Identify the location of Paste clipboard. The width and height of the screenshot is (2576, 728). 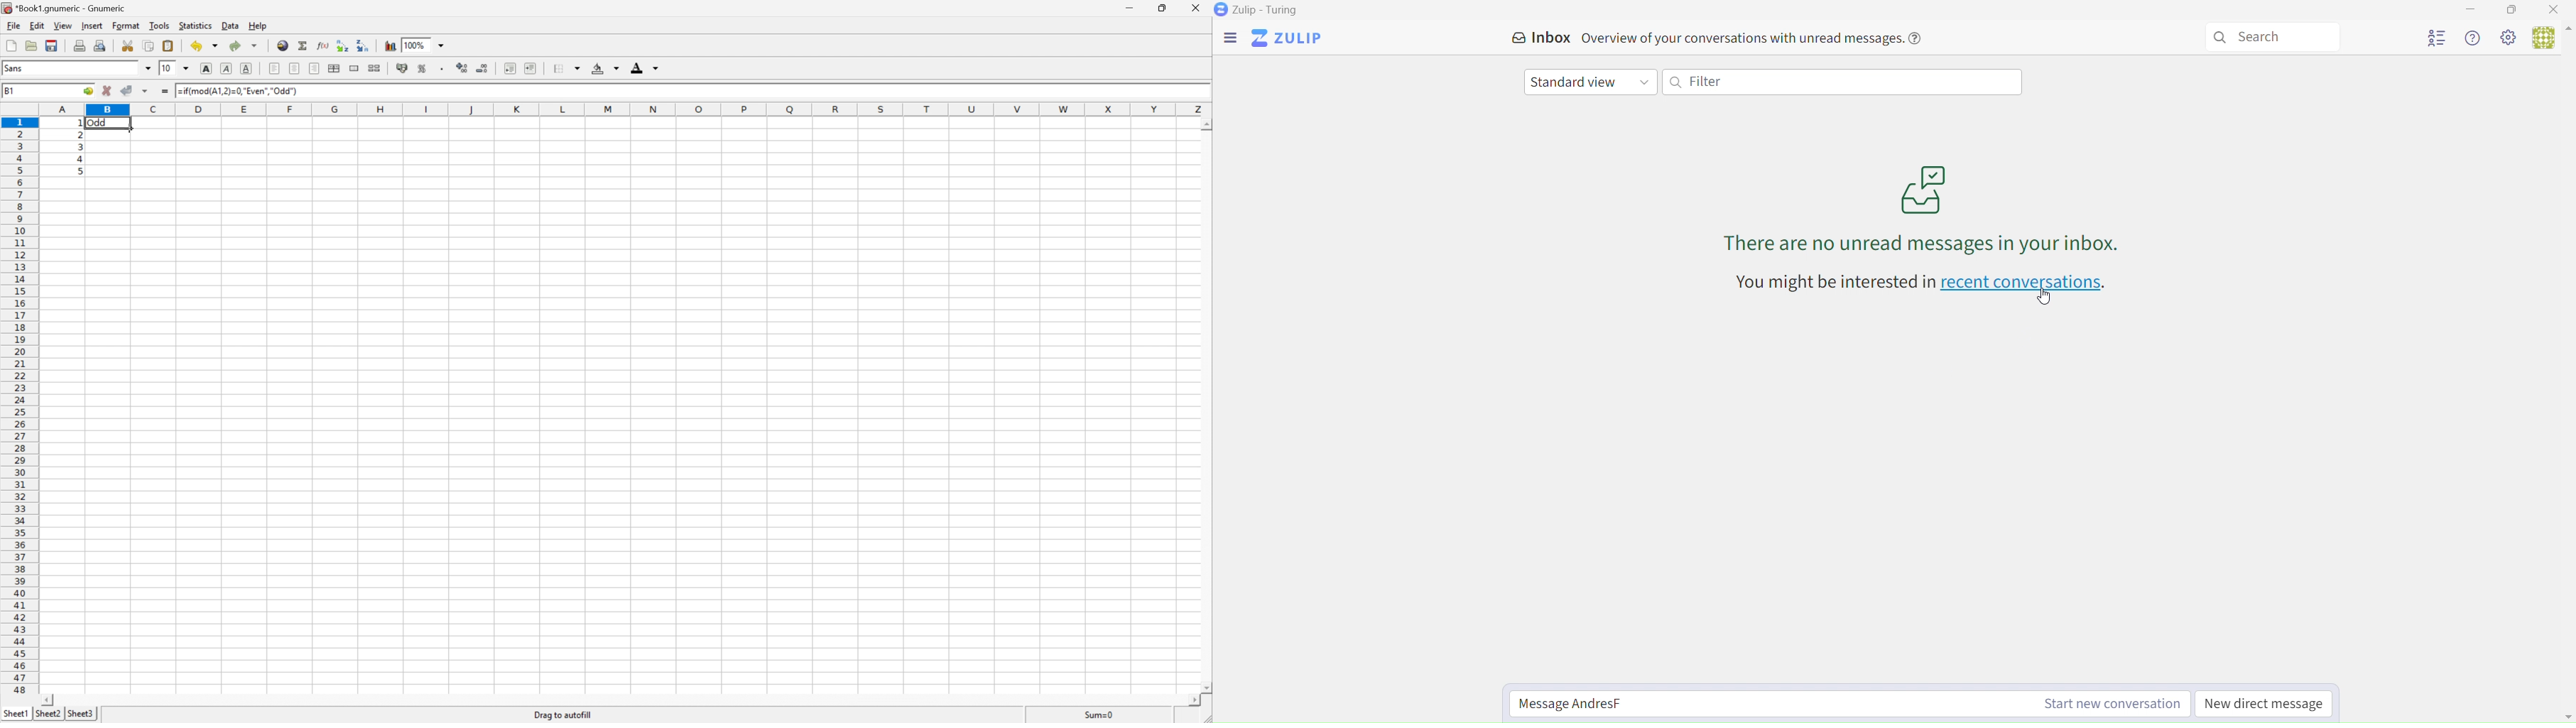
(168, 46).